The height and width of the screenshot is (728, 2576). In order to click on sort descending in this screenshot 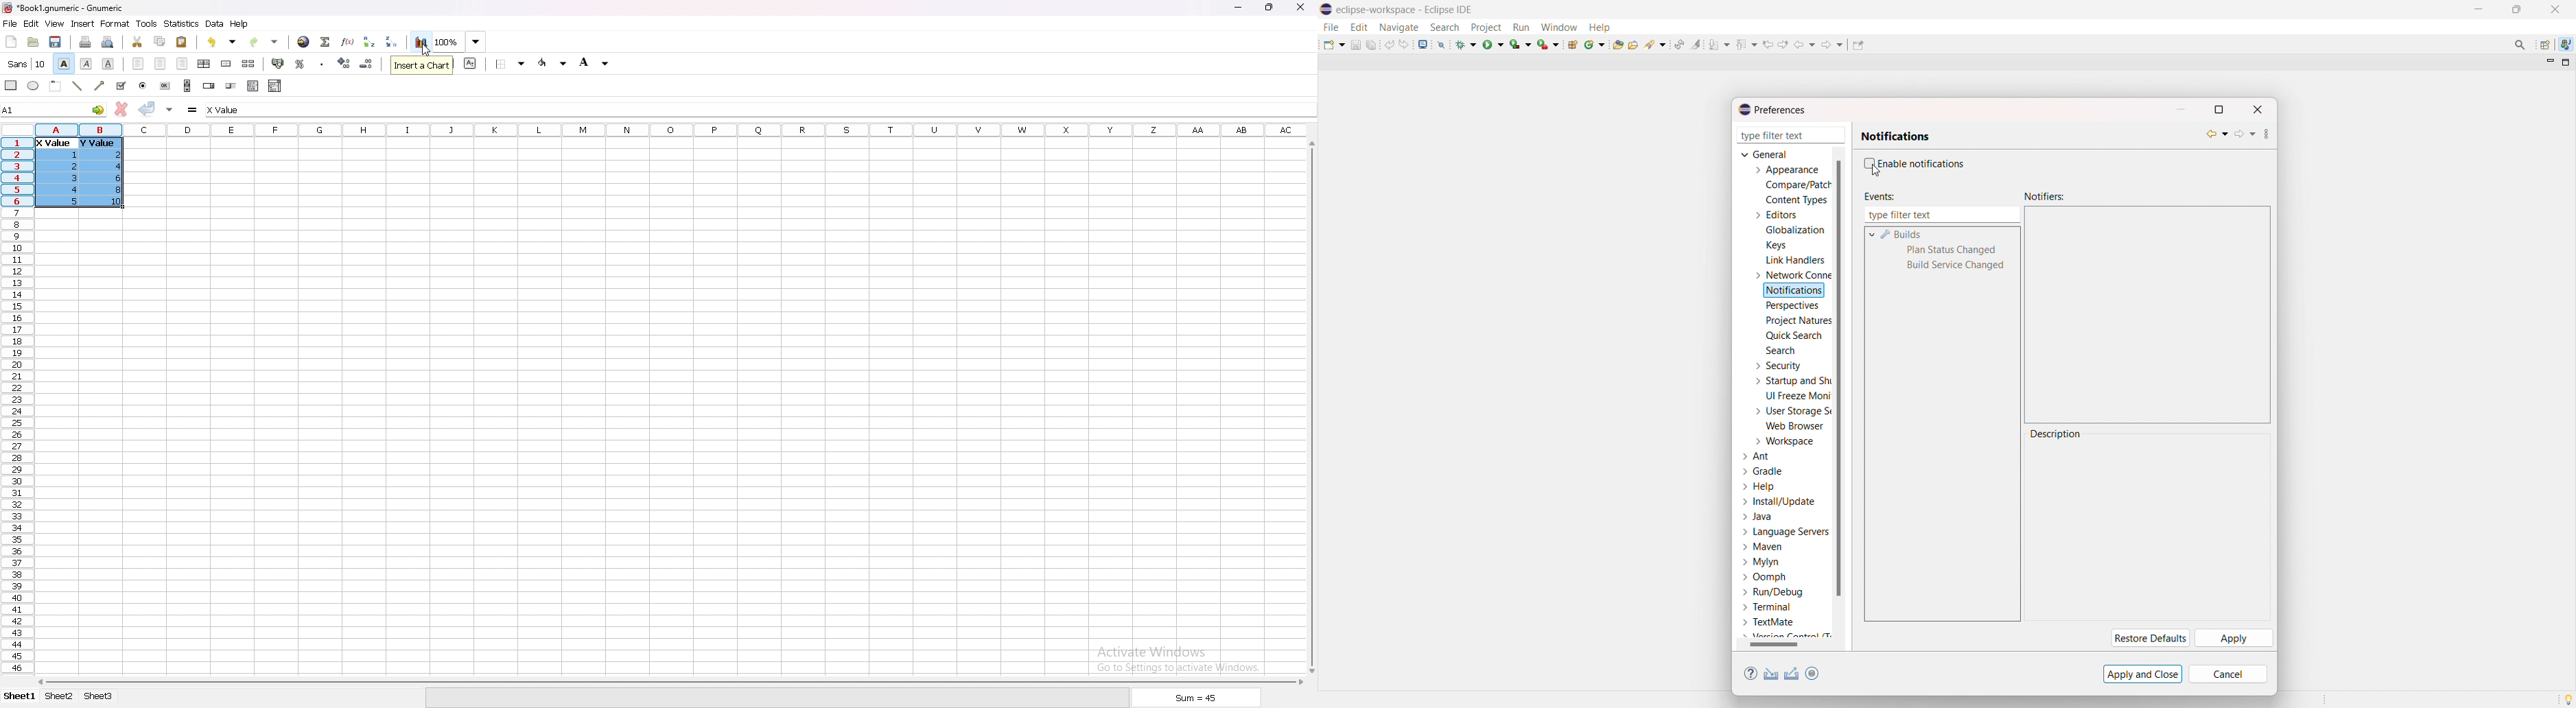, I will do `click(392, 41)`.